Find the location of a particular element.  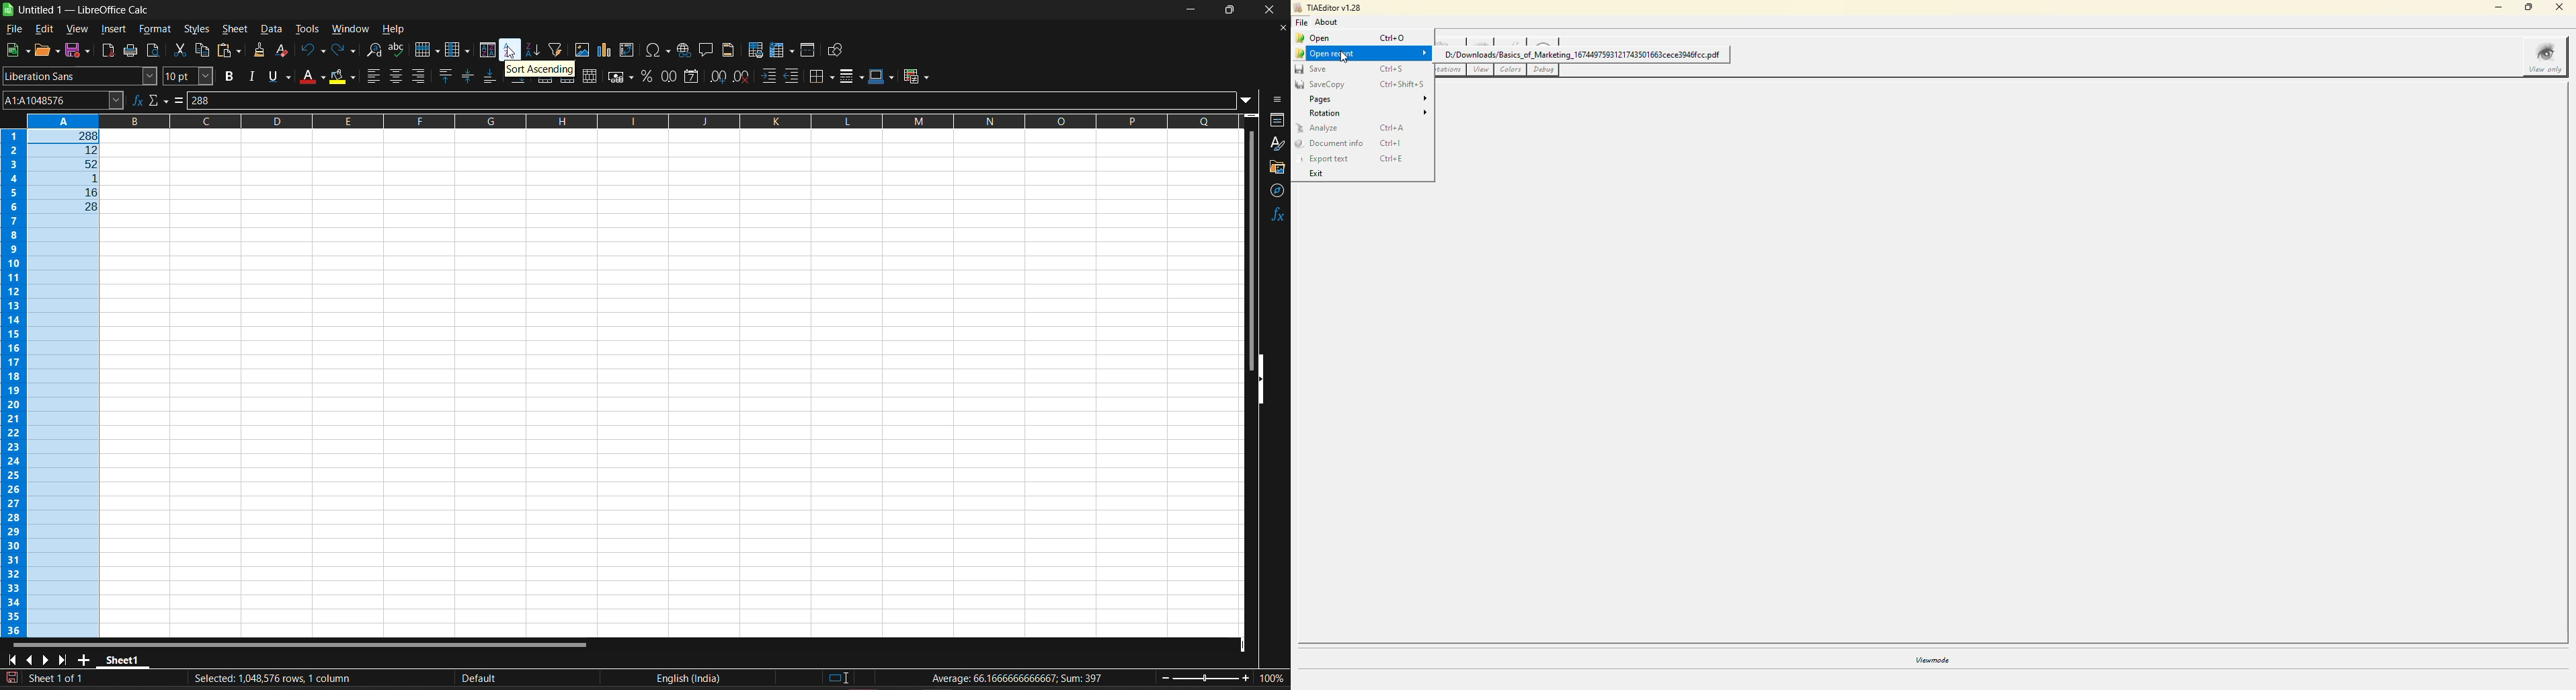

decrease indent is located at coordinates (793, 75).